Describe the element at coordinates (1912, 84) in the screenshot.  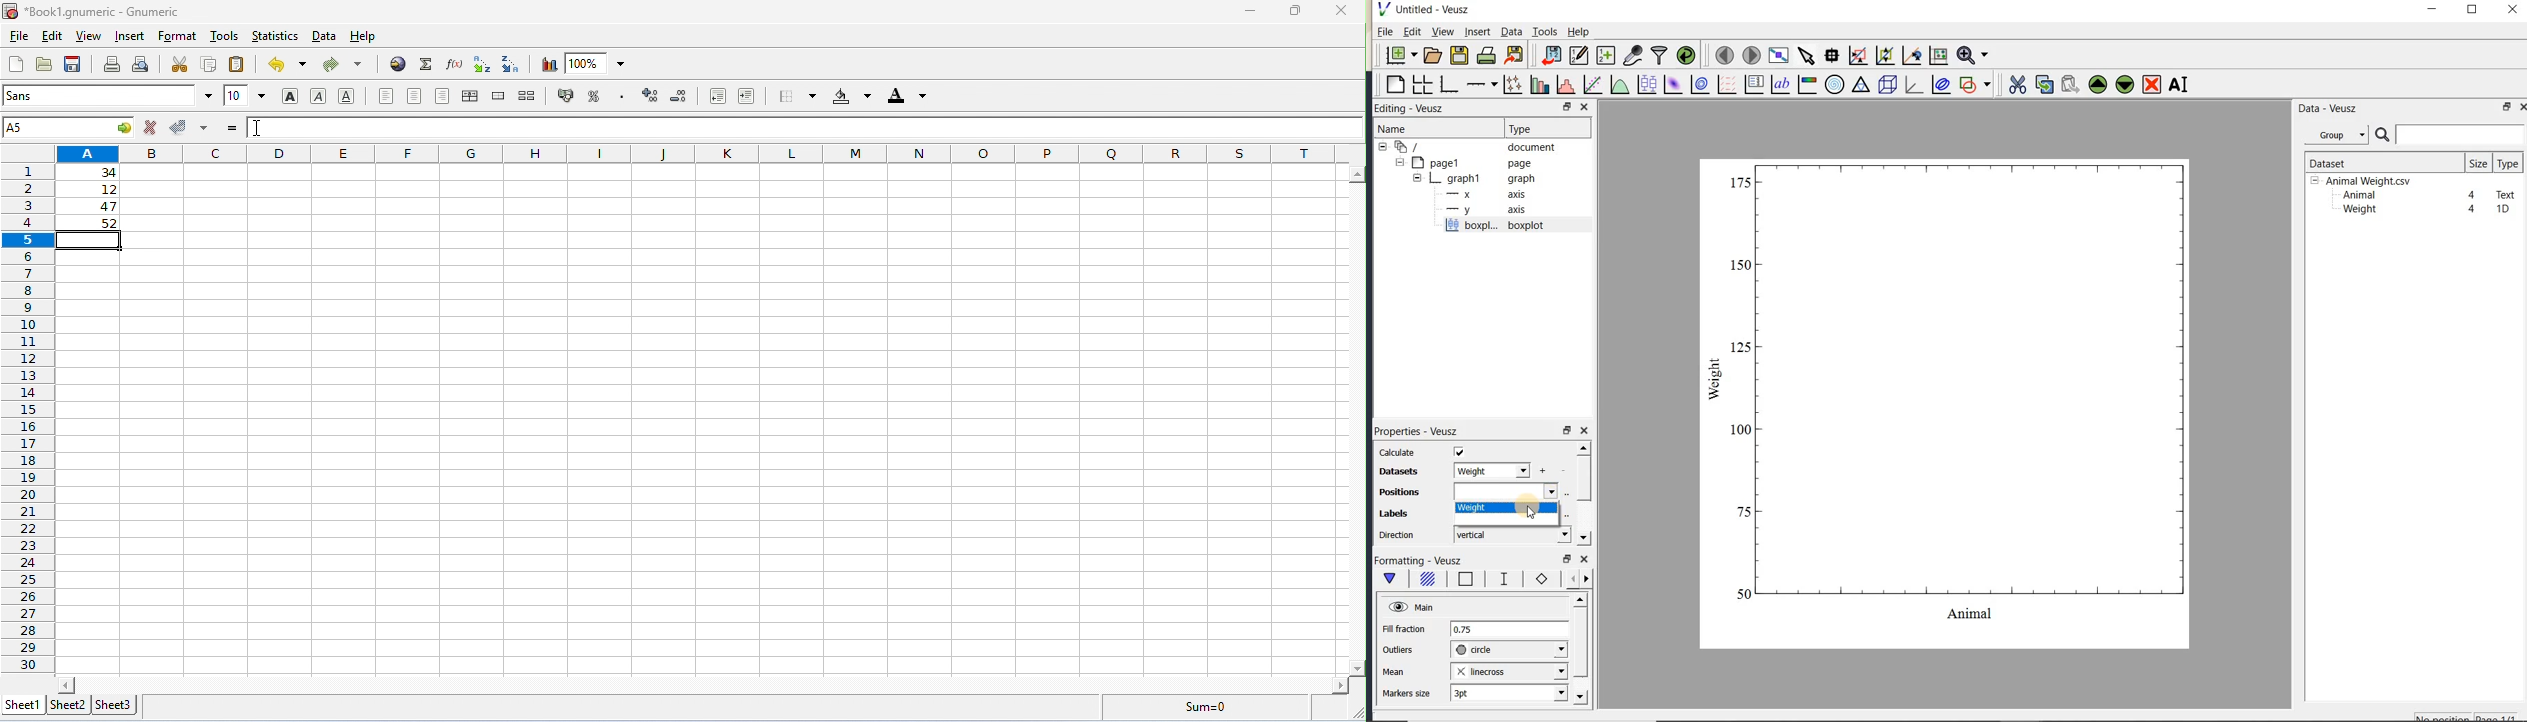
I see `3d graph` at that location.